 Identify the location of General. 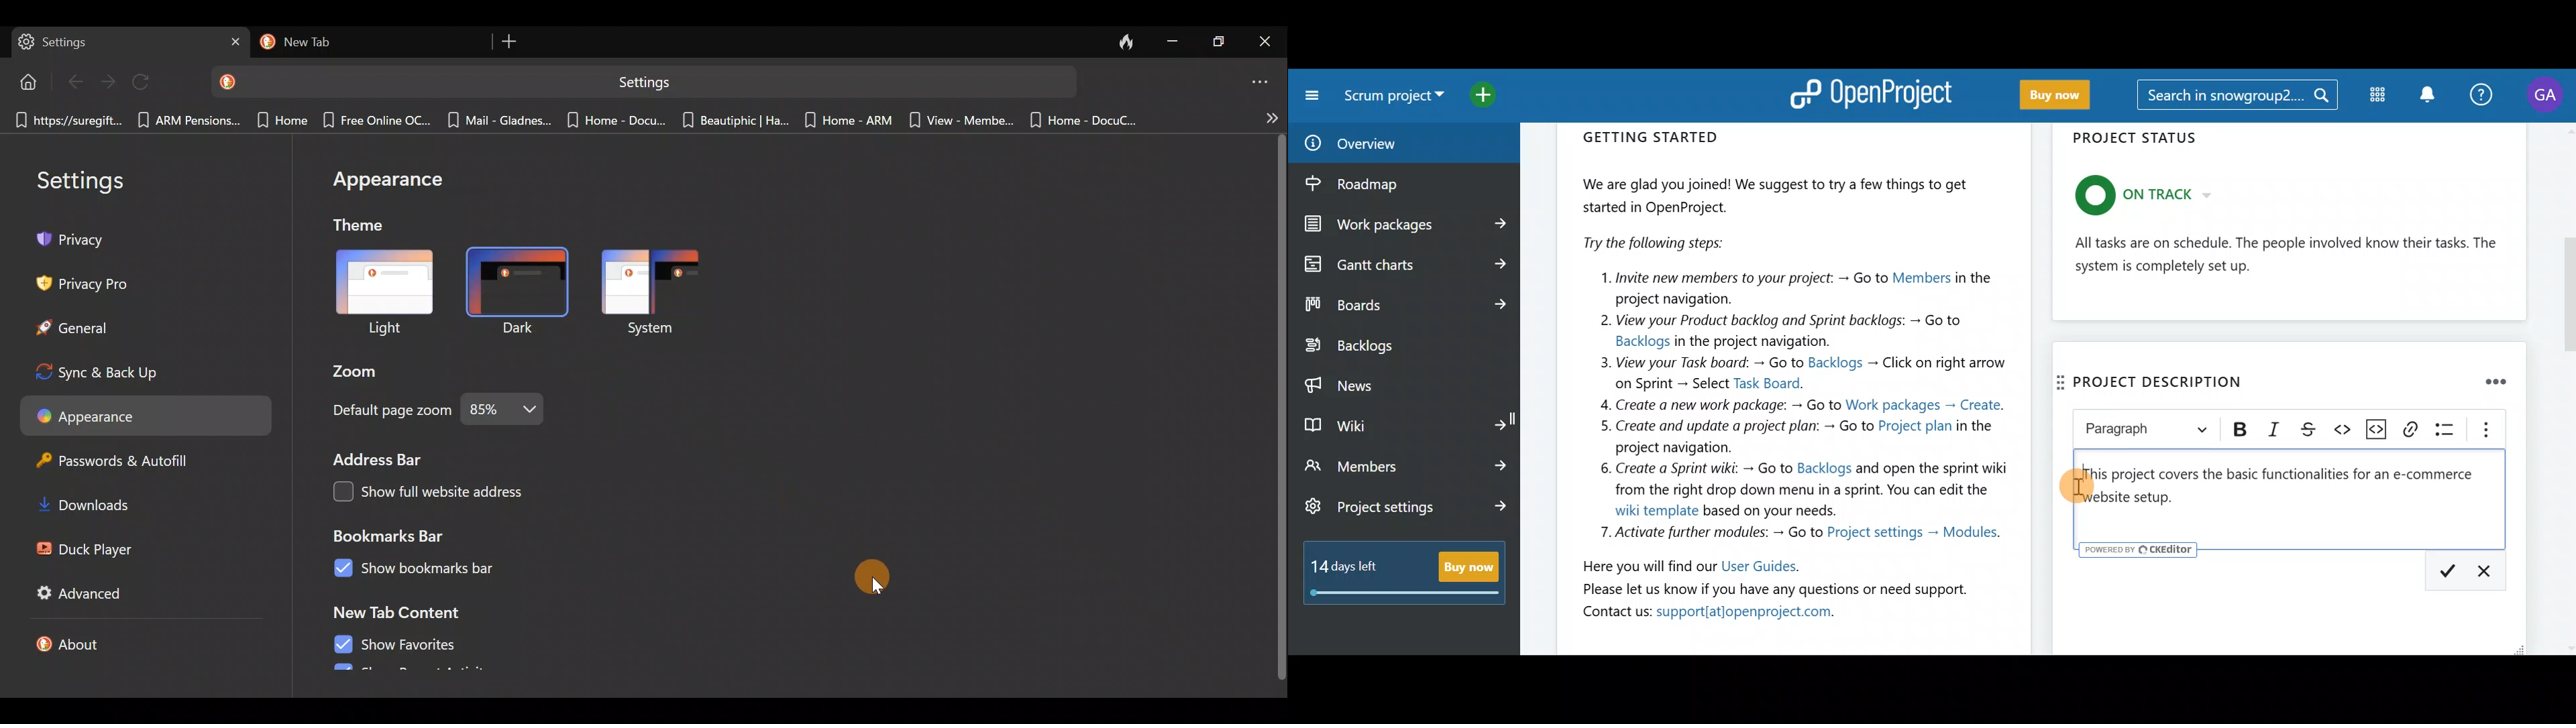
(72, 324).